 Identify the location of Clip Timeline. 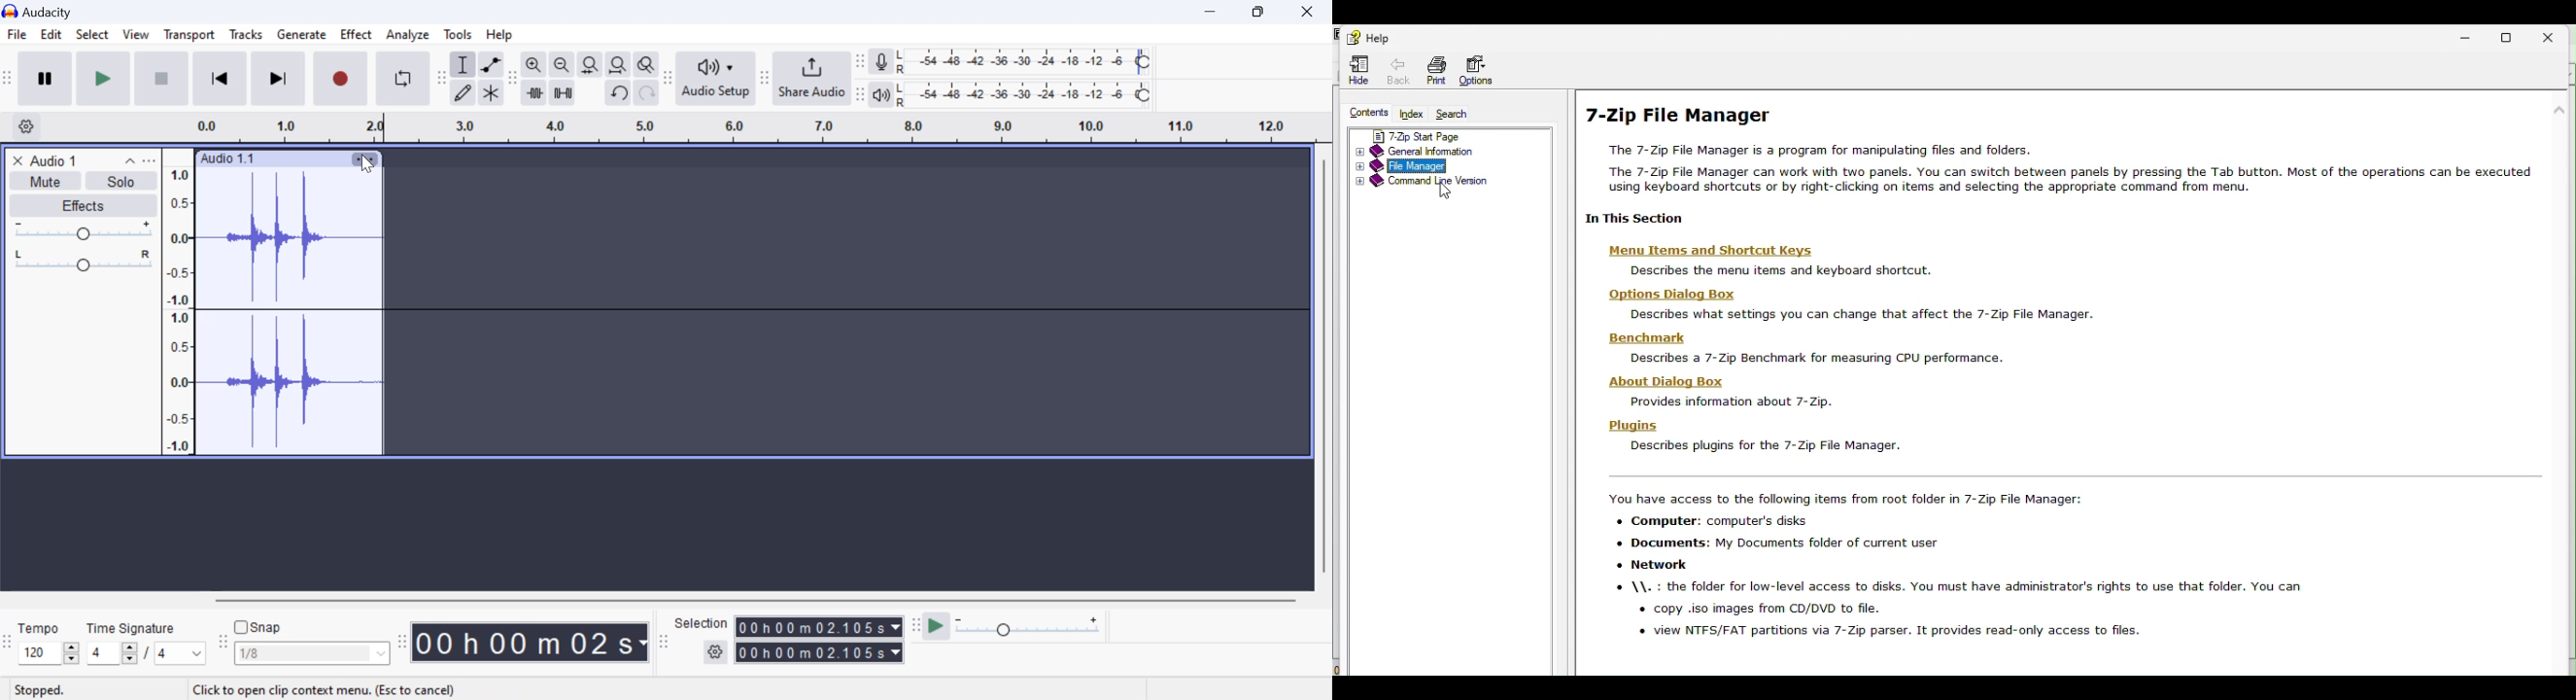
(741, 129).